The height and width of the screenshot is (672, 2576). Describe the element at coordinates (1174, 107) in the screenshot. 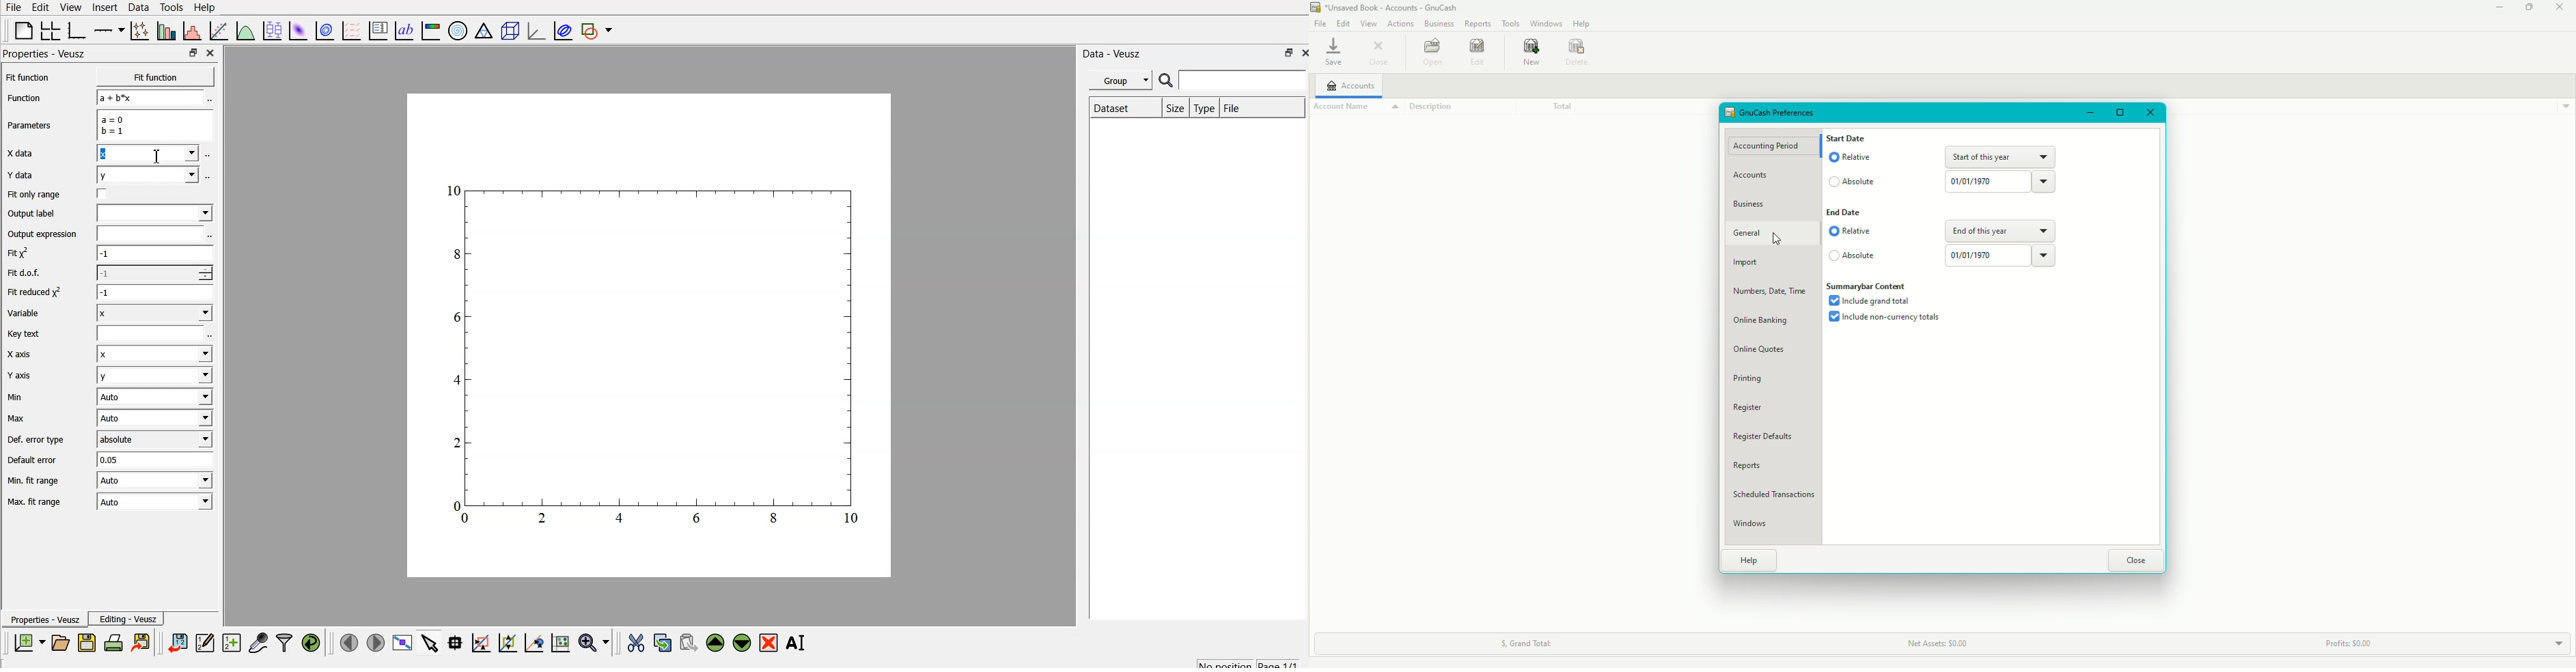

I see `size` at that location.